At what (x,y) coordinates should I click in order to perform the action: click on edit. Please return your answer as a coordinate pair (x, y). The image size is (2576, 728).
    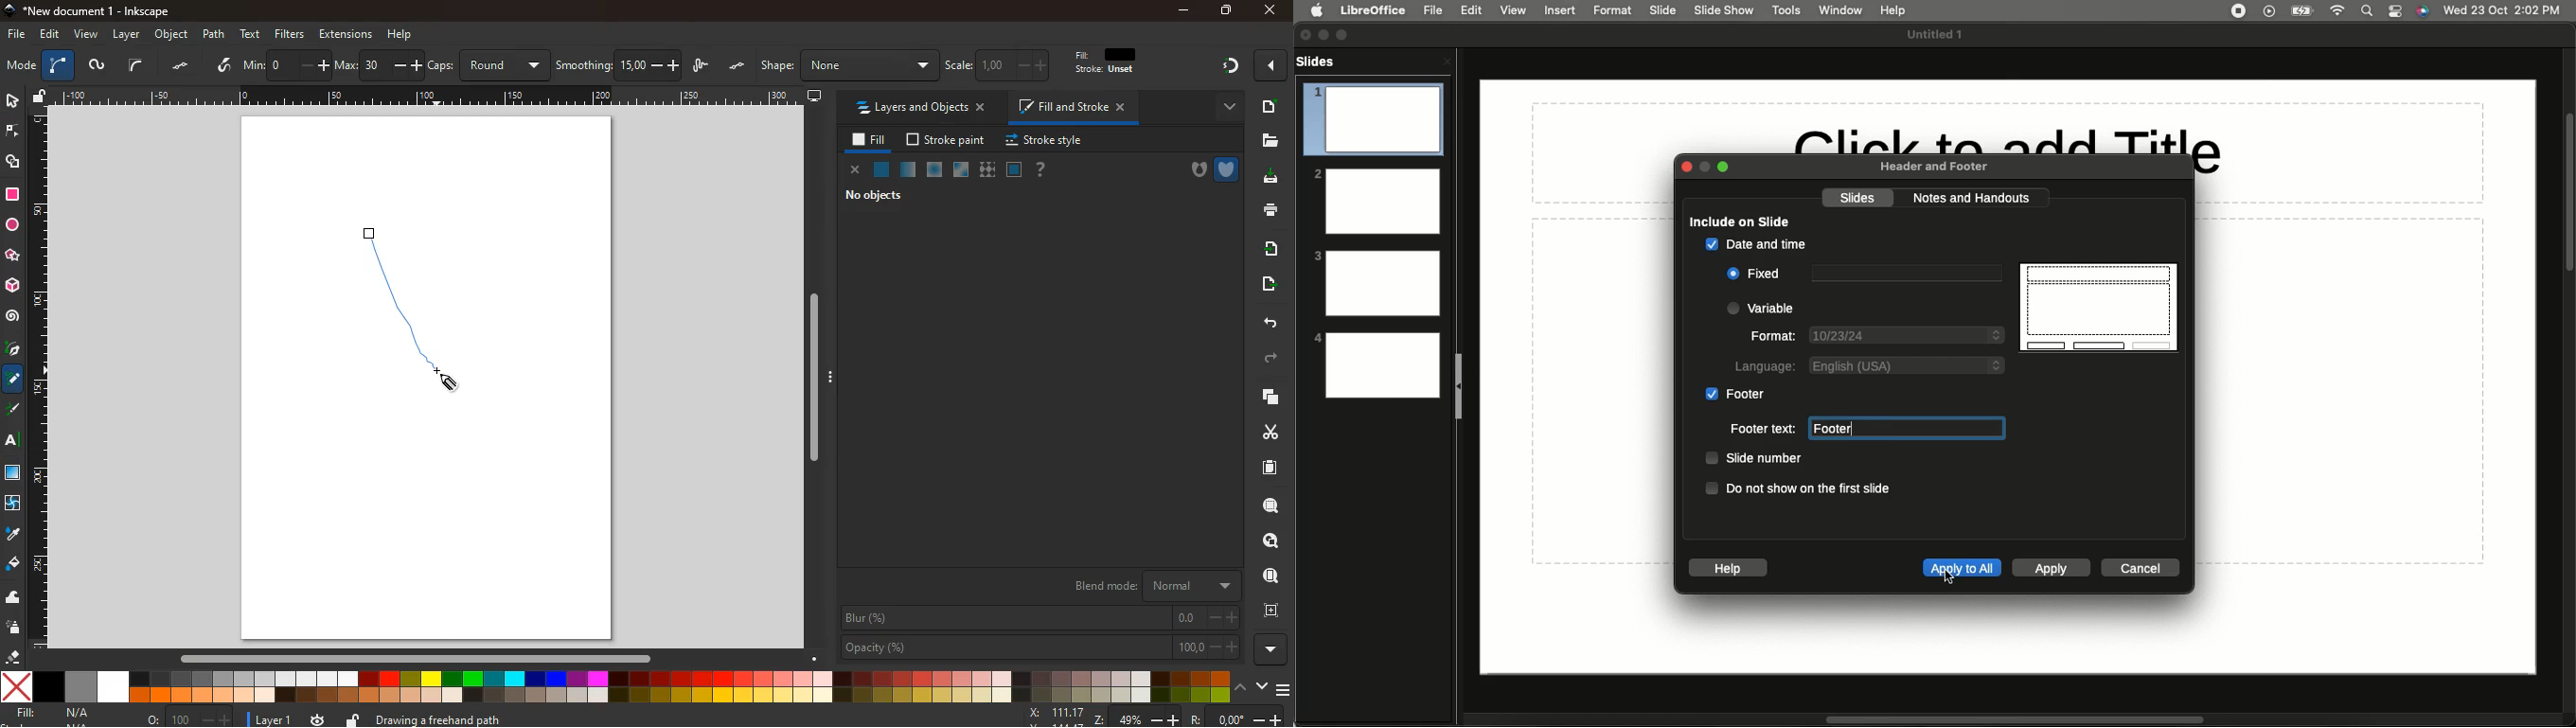
    Looking at the image, I should click on (51, 34).